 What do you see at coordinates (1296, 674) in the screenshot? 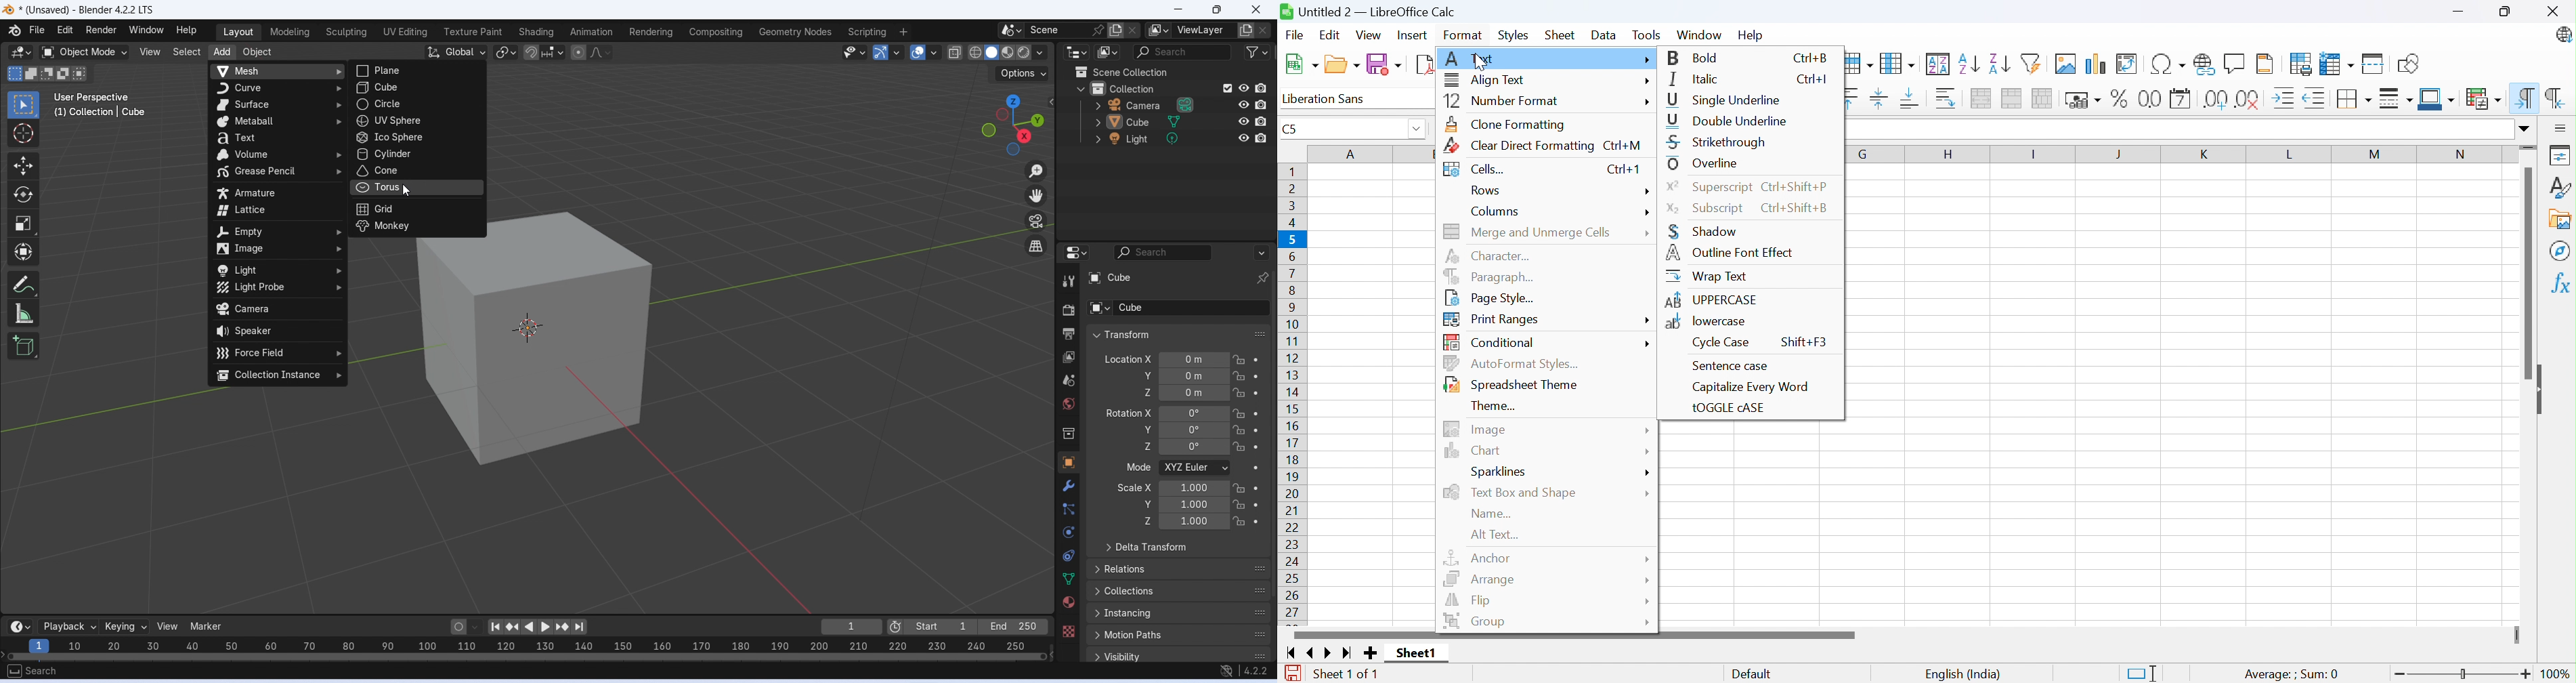
I see `The document has been modified. Click to save the document.` at bounding box center [1296, 674].